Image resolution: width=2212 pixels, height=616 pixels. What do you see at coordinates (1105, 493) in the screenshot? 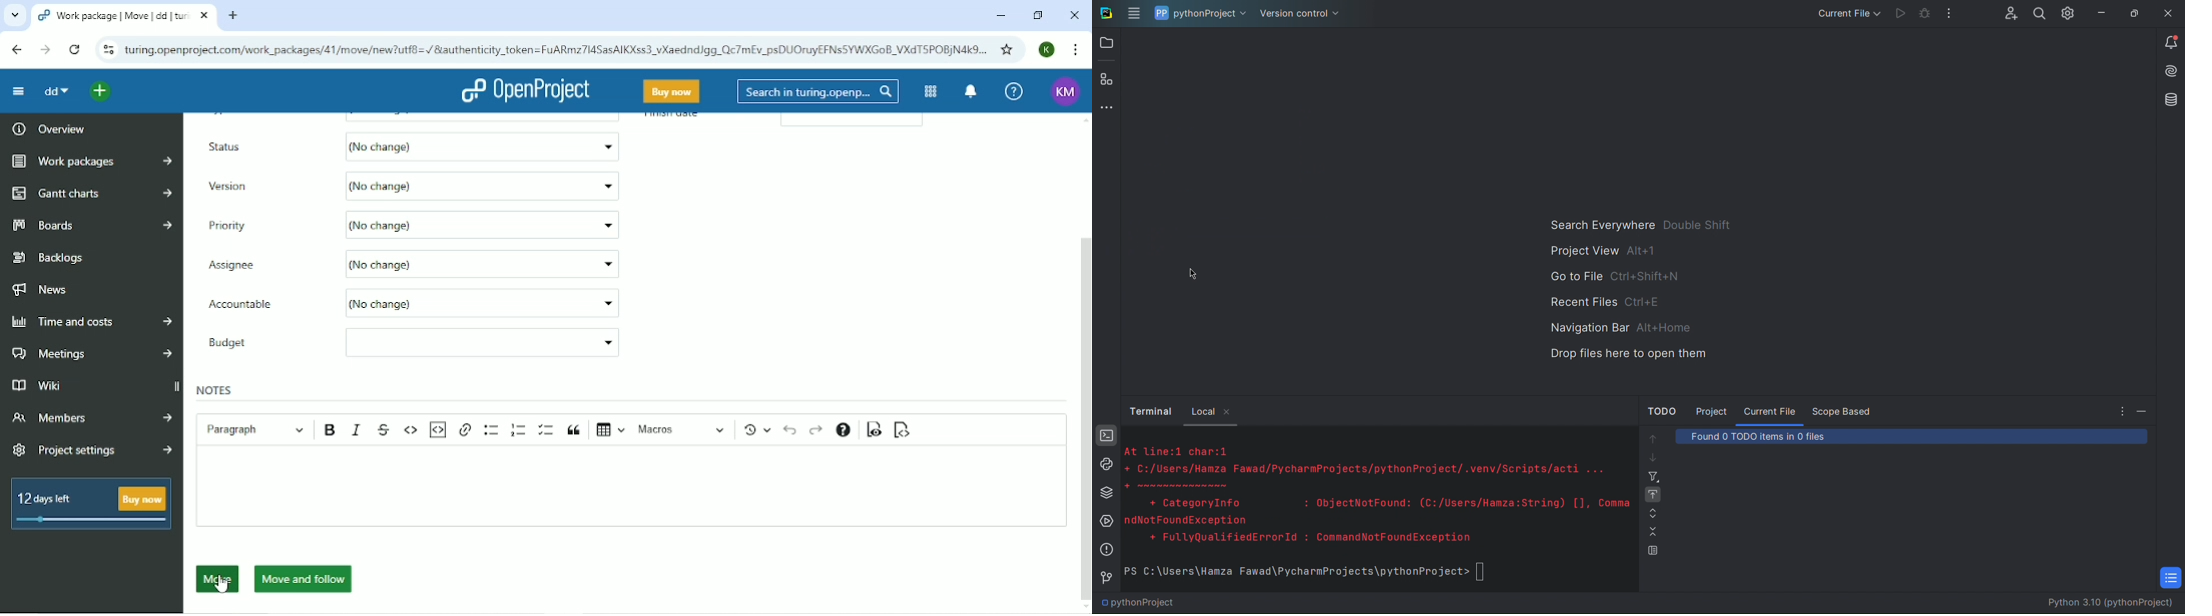
I see `Packages` at bounding box center [1105, 493].